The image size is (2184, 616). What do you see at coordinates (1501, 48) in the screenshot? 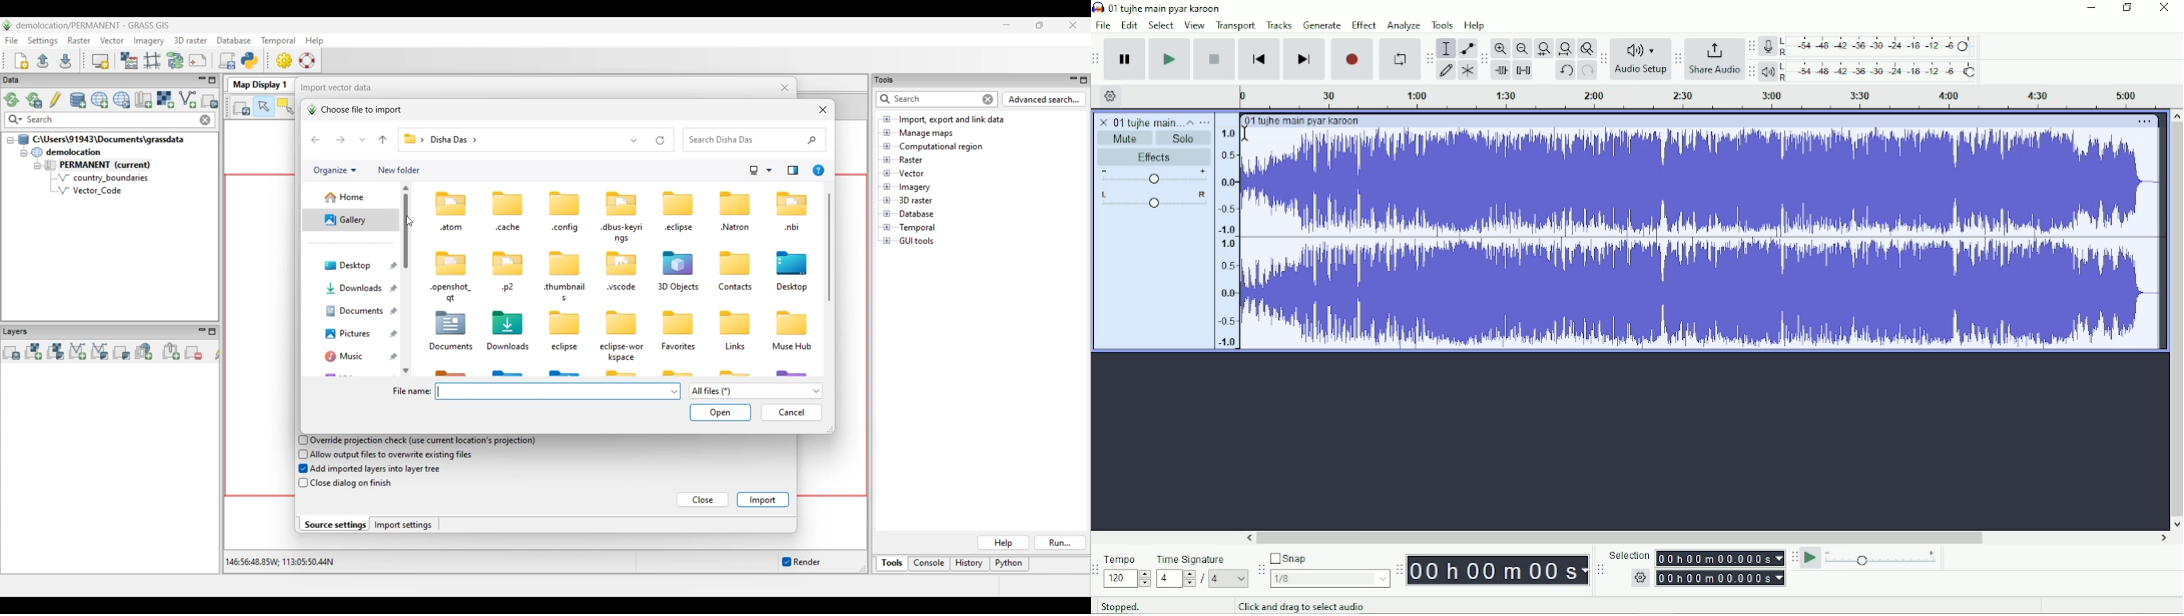
I see `Zoom In` at bounding box center [1501, 48].